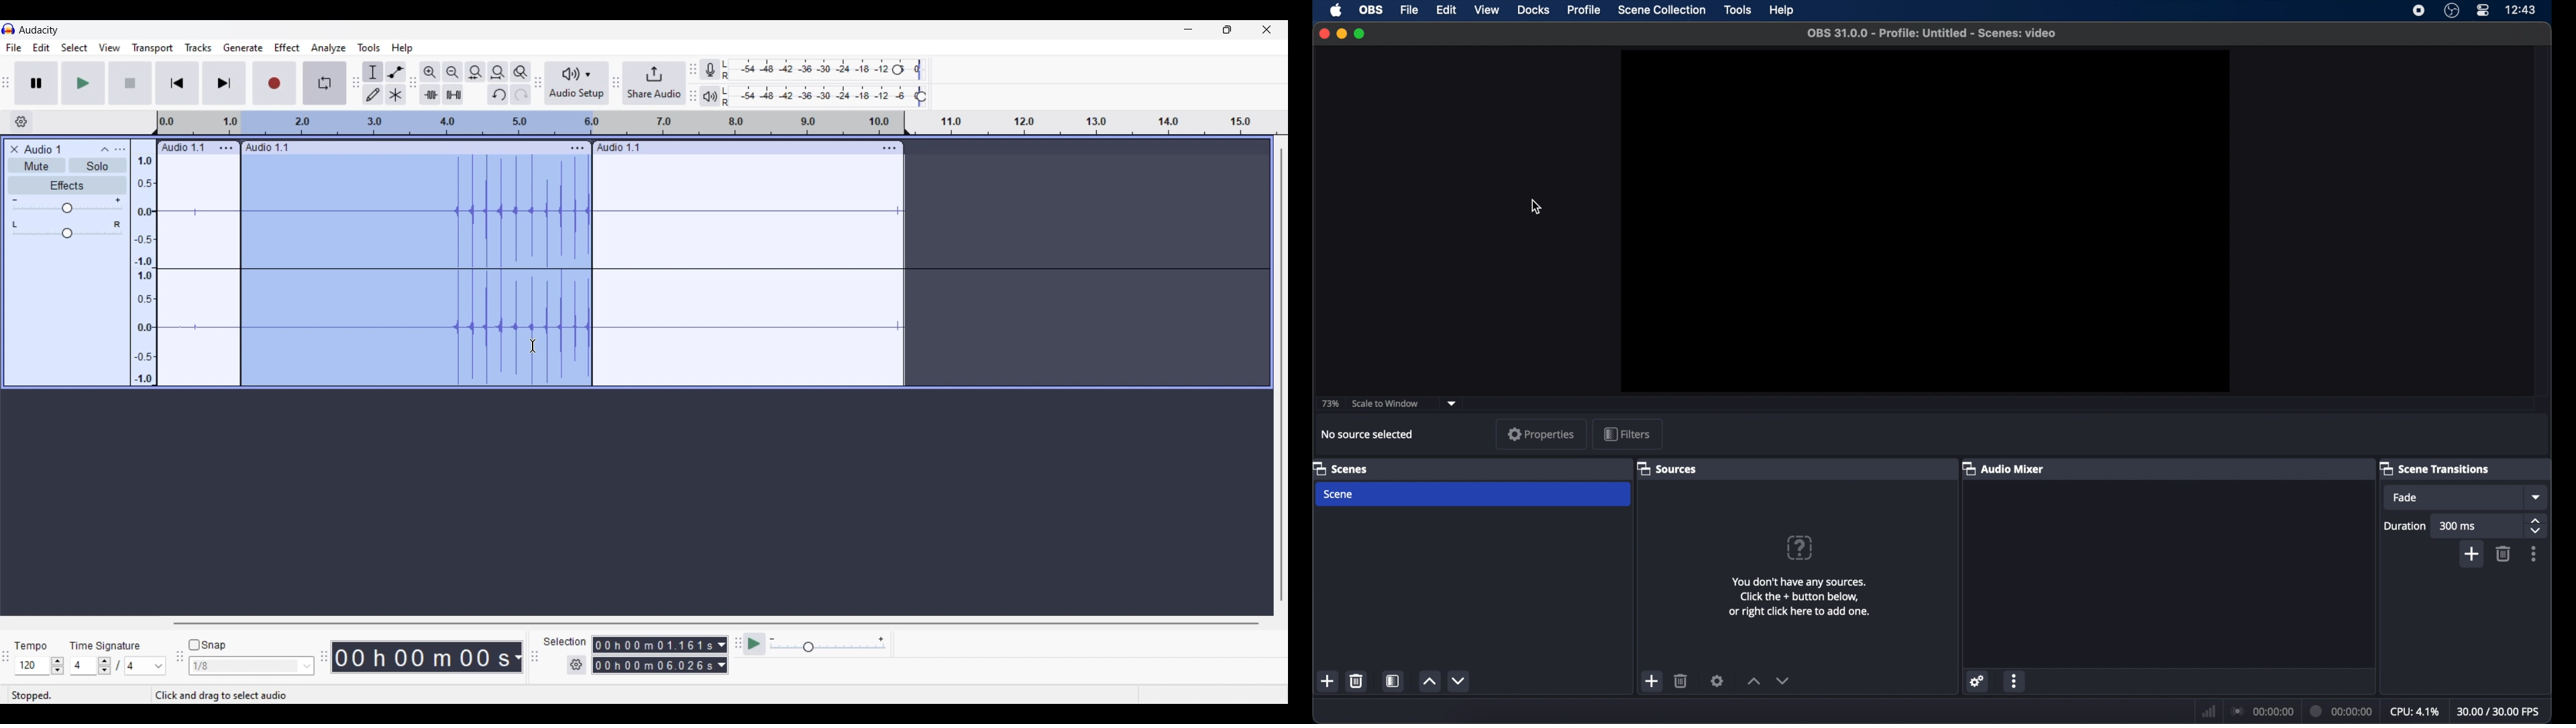 Image resolution: width=2576 pixels, height=728 pixels. I want to click on profile, so click(1585, 10).